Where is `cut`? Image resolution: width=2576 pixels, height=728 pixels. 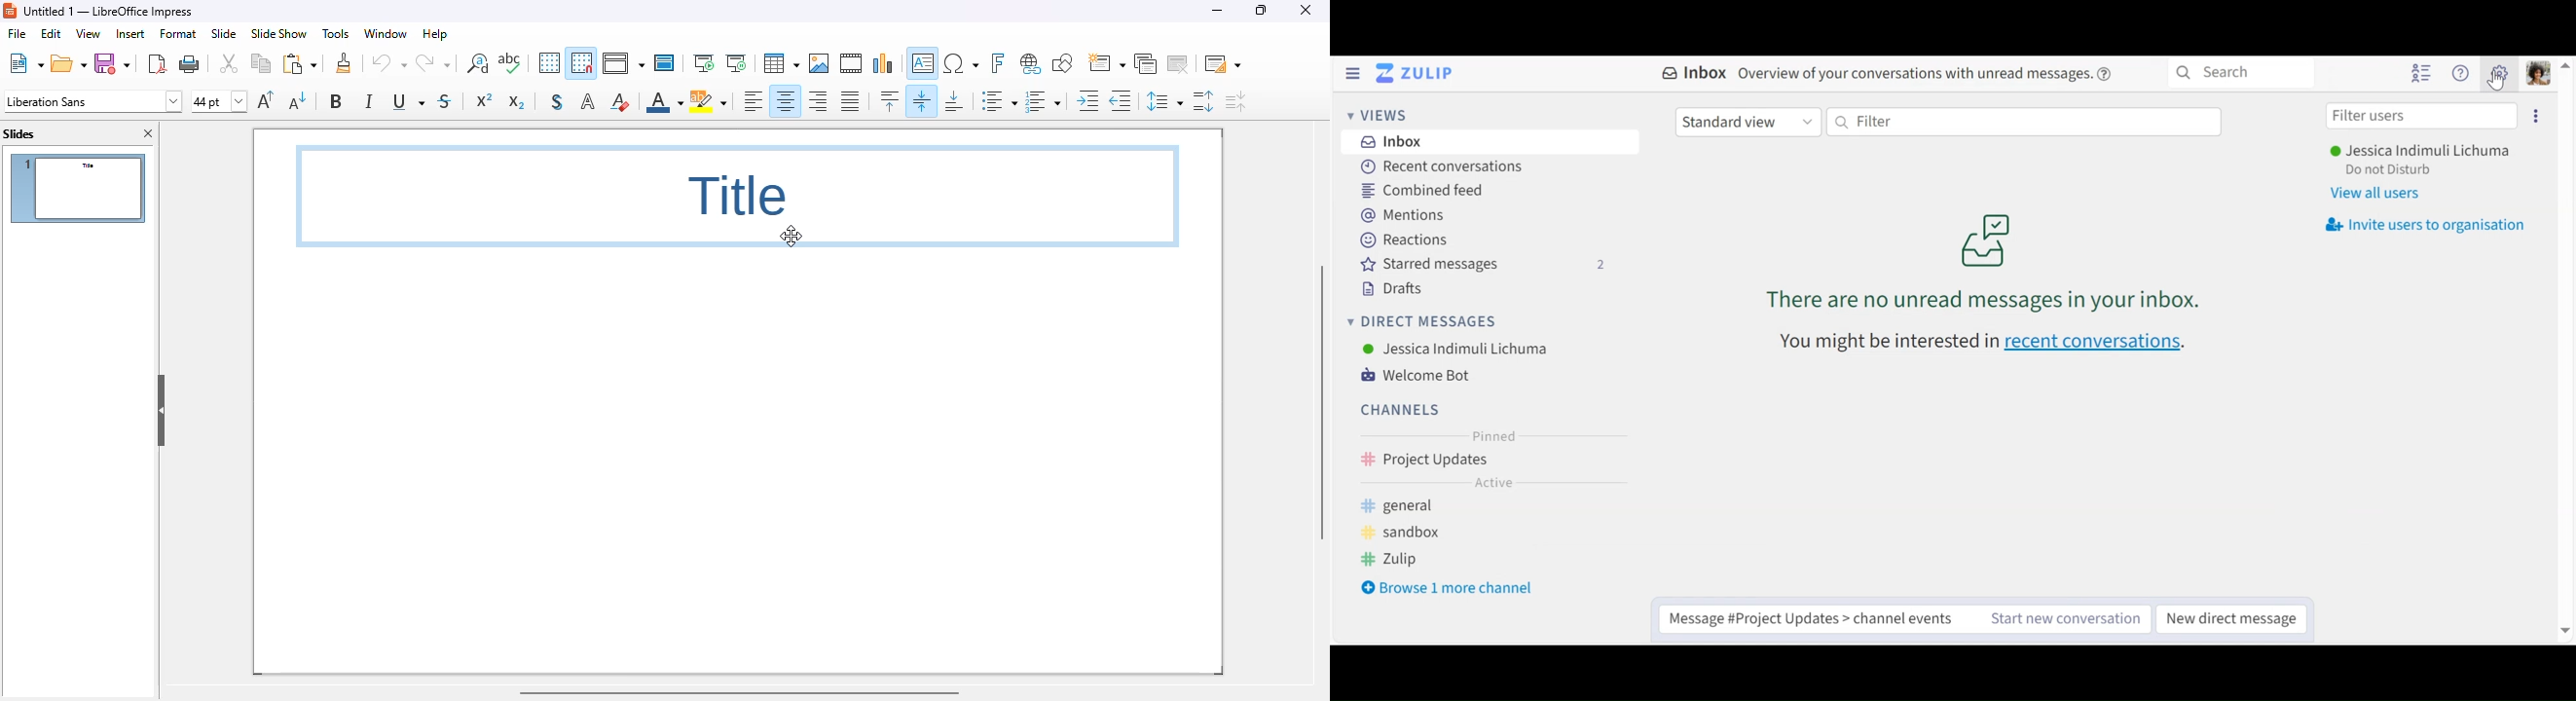 cut is located at coordinates (229, 63).